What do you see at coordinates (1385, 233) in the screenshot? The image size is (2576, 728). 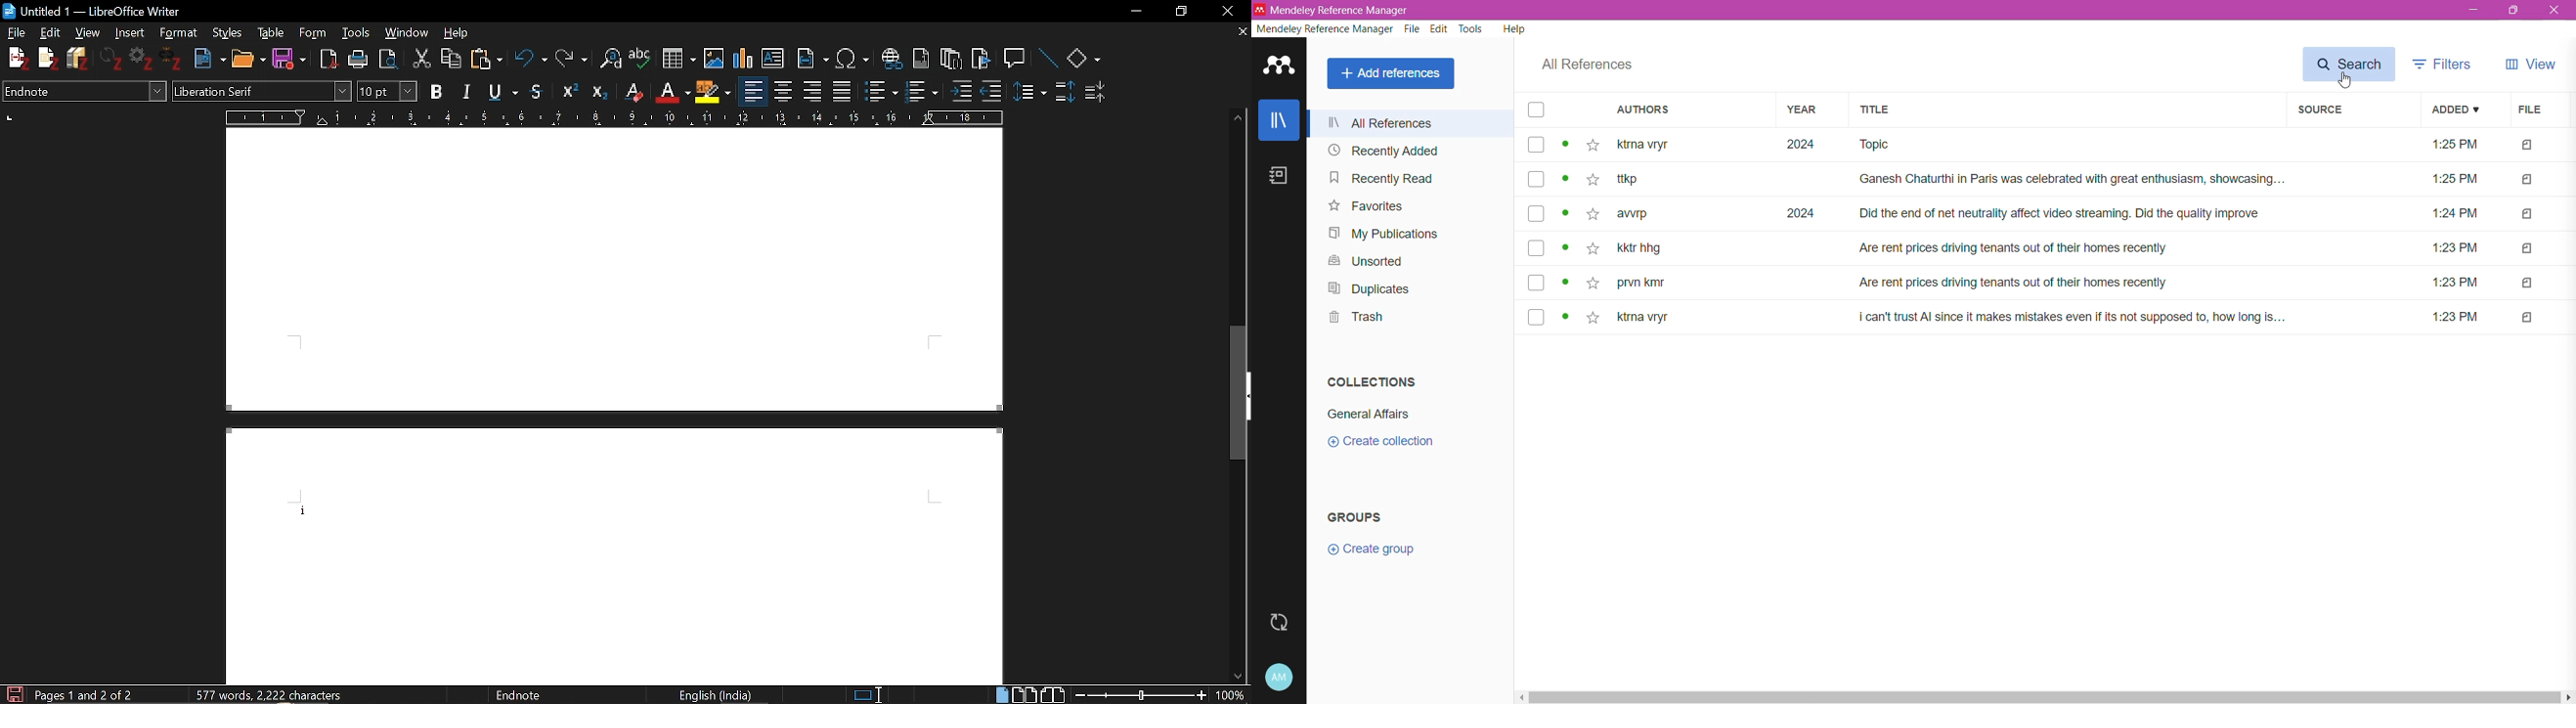 I see `My Publications` at bounding box center [1385, 233].